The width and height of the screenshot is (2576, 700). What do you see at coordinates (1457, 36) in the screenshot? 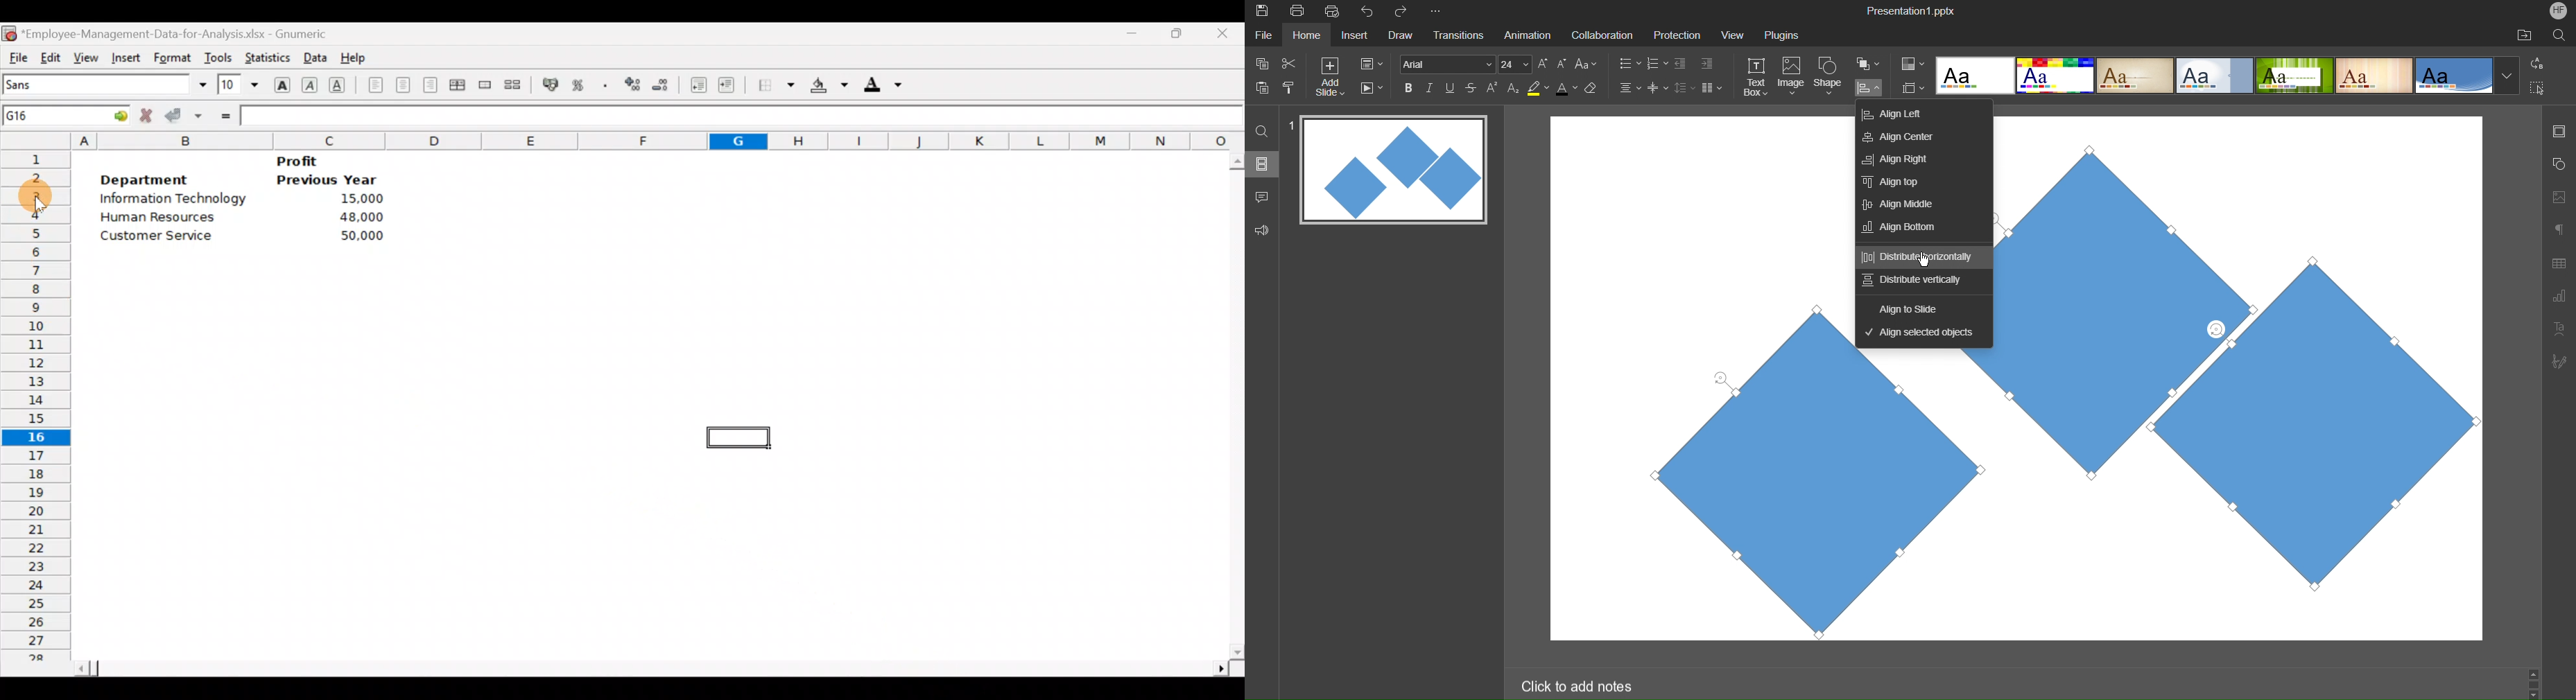
I see `Transitions` at bounding box center [1457, 36].